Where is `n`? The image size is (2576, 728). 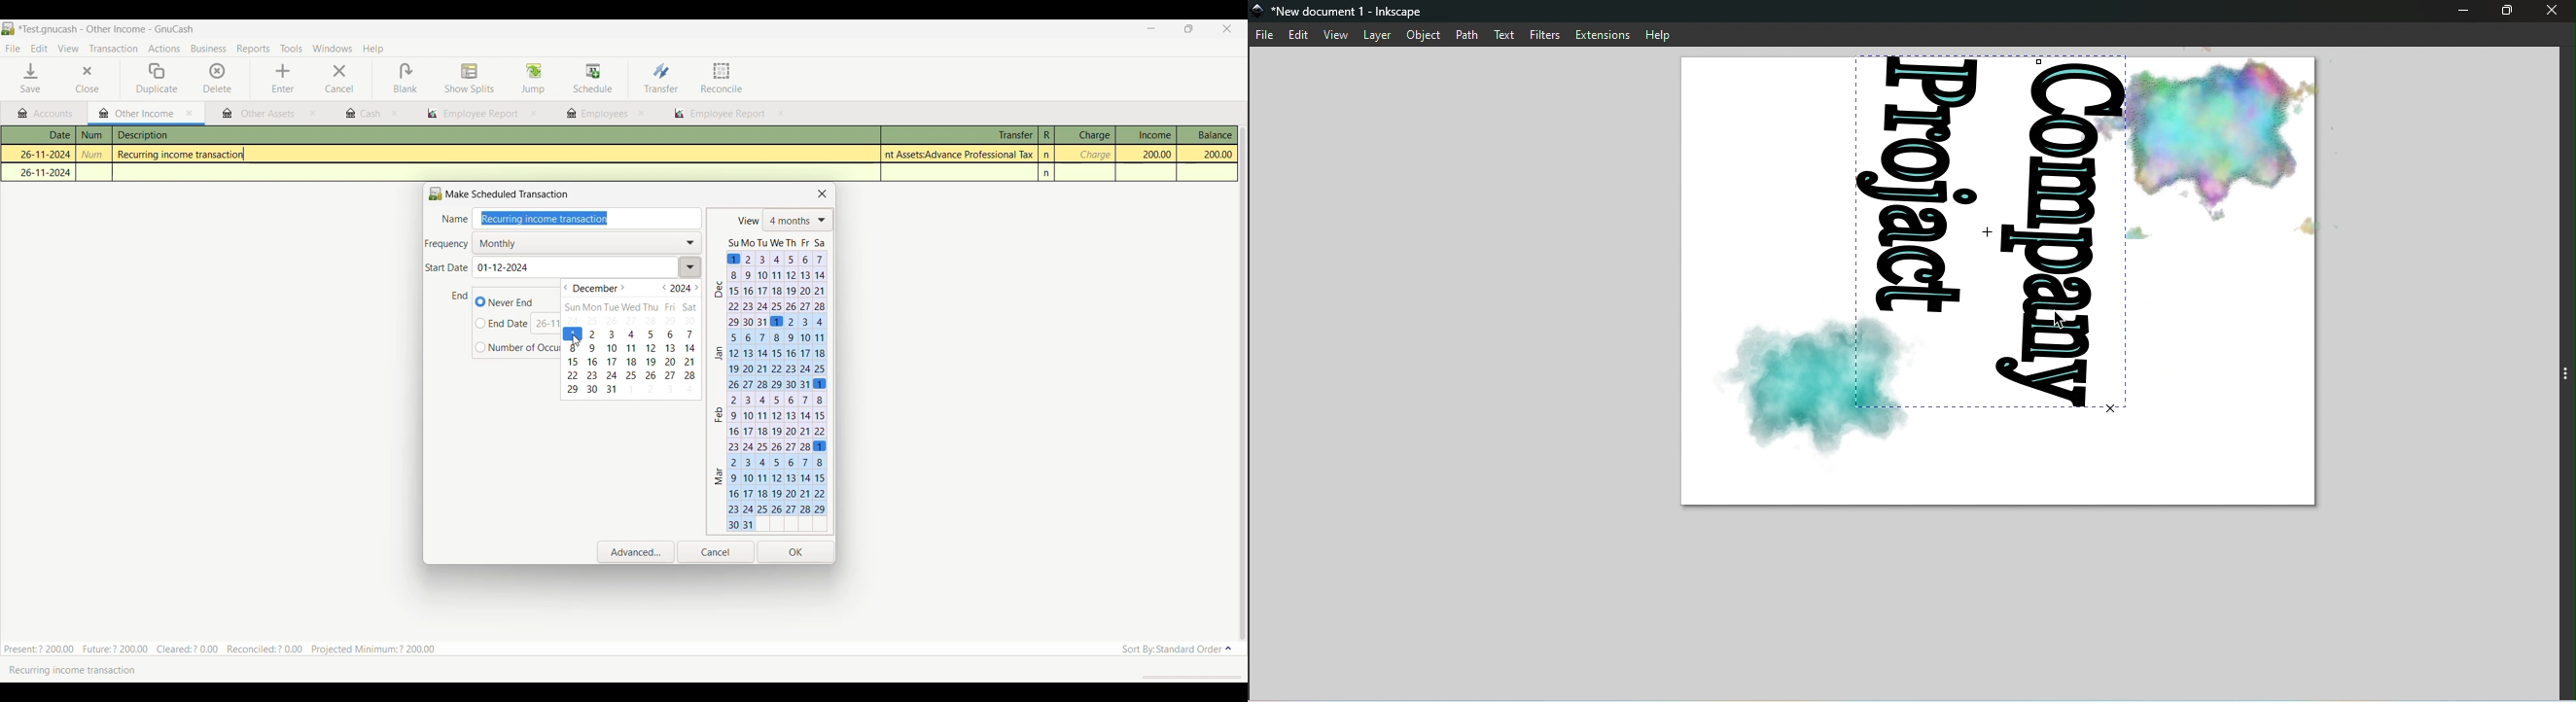 n is located at coordinates (1049, 174).